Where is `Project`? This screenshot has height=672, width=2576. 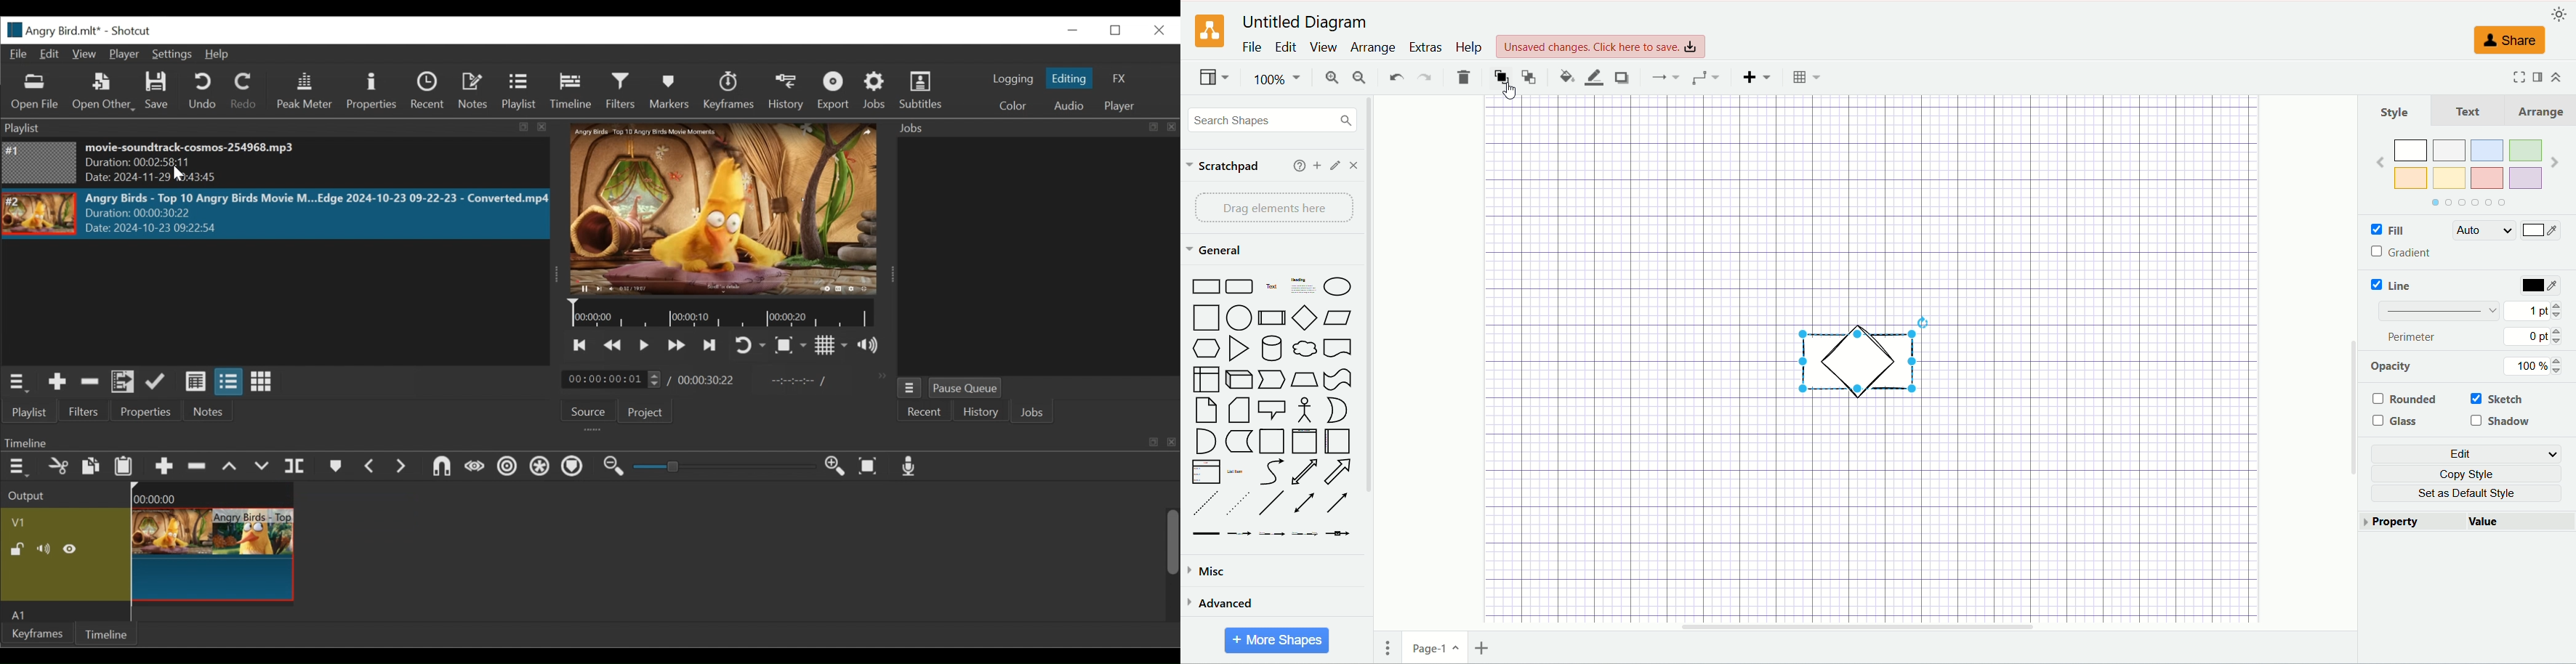 Project is located at coordinates (644, 412).